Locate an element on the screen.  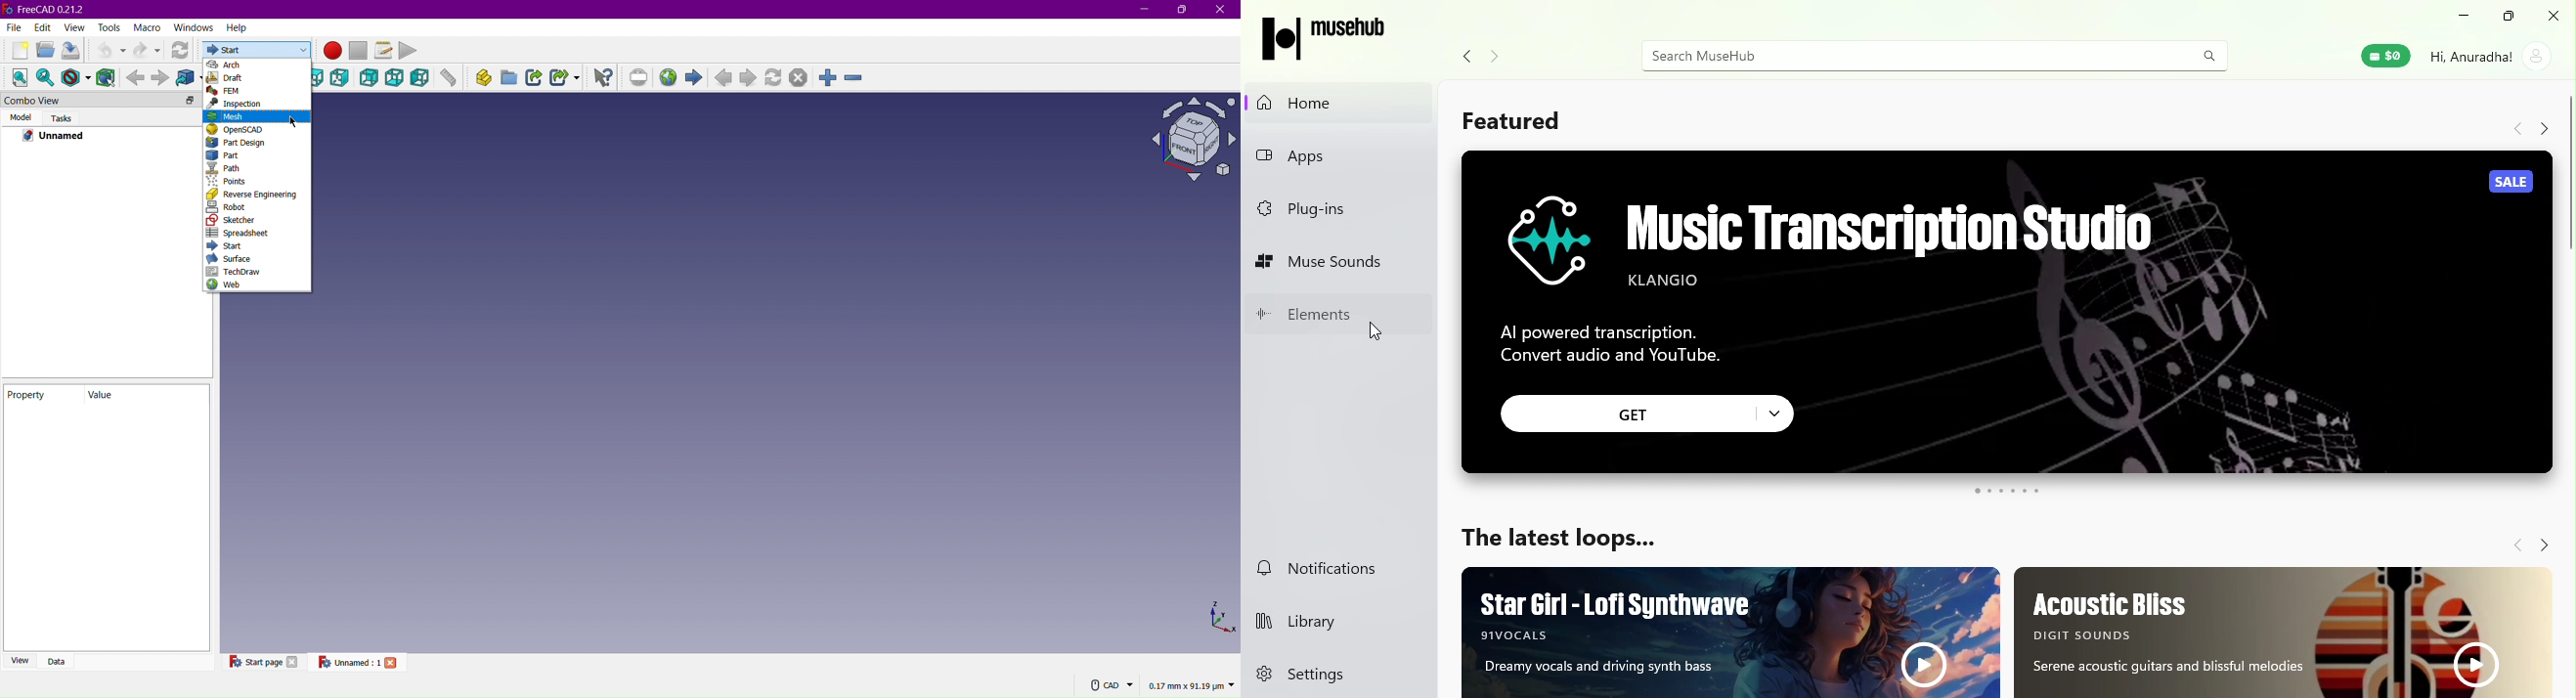
Surface is located at coordinates (234, 260).